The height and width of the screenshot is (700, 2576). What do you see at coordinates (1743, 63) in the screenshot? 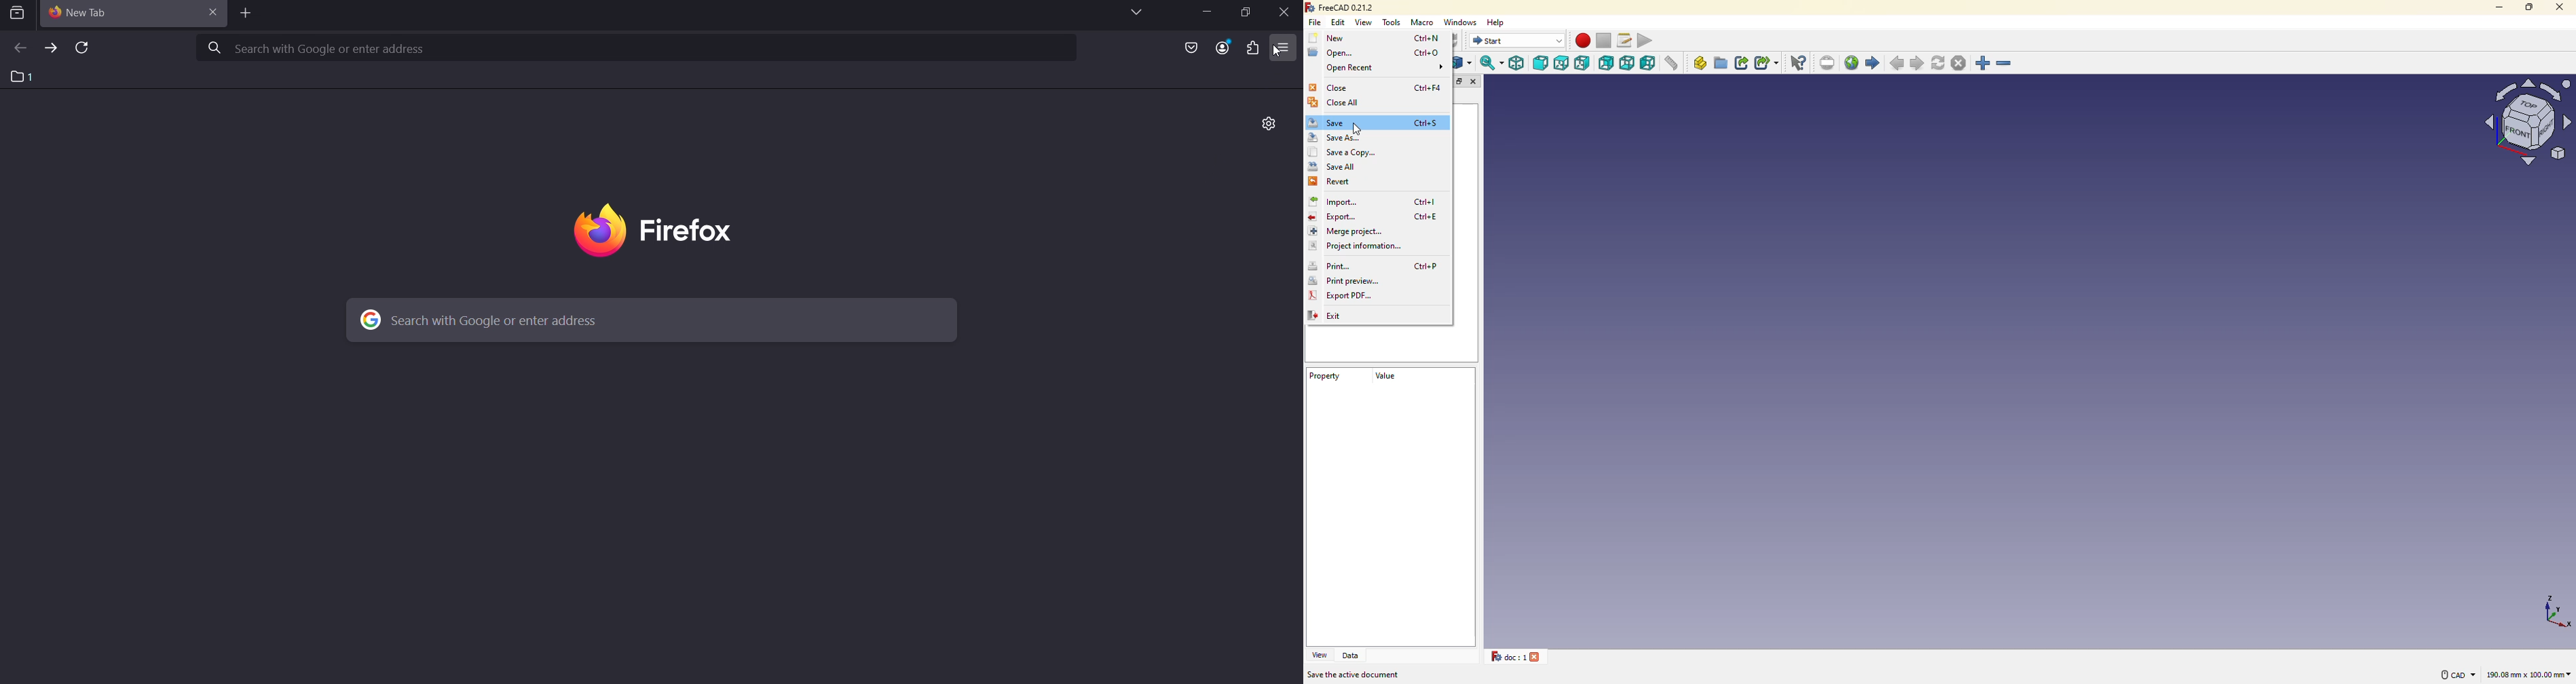
I see `make link` at bounding box center [1743, 63].